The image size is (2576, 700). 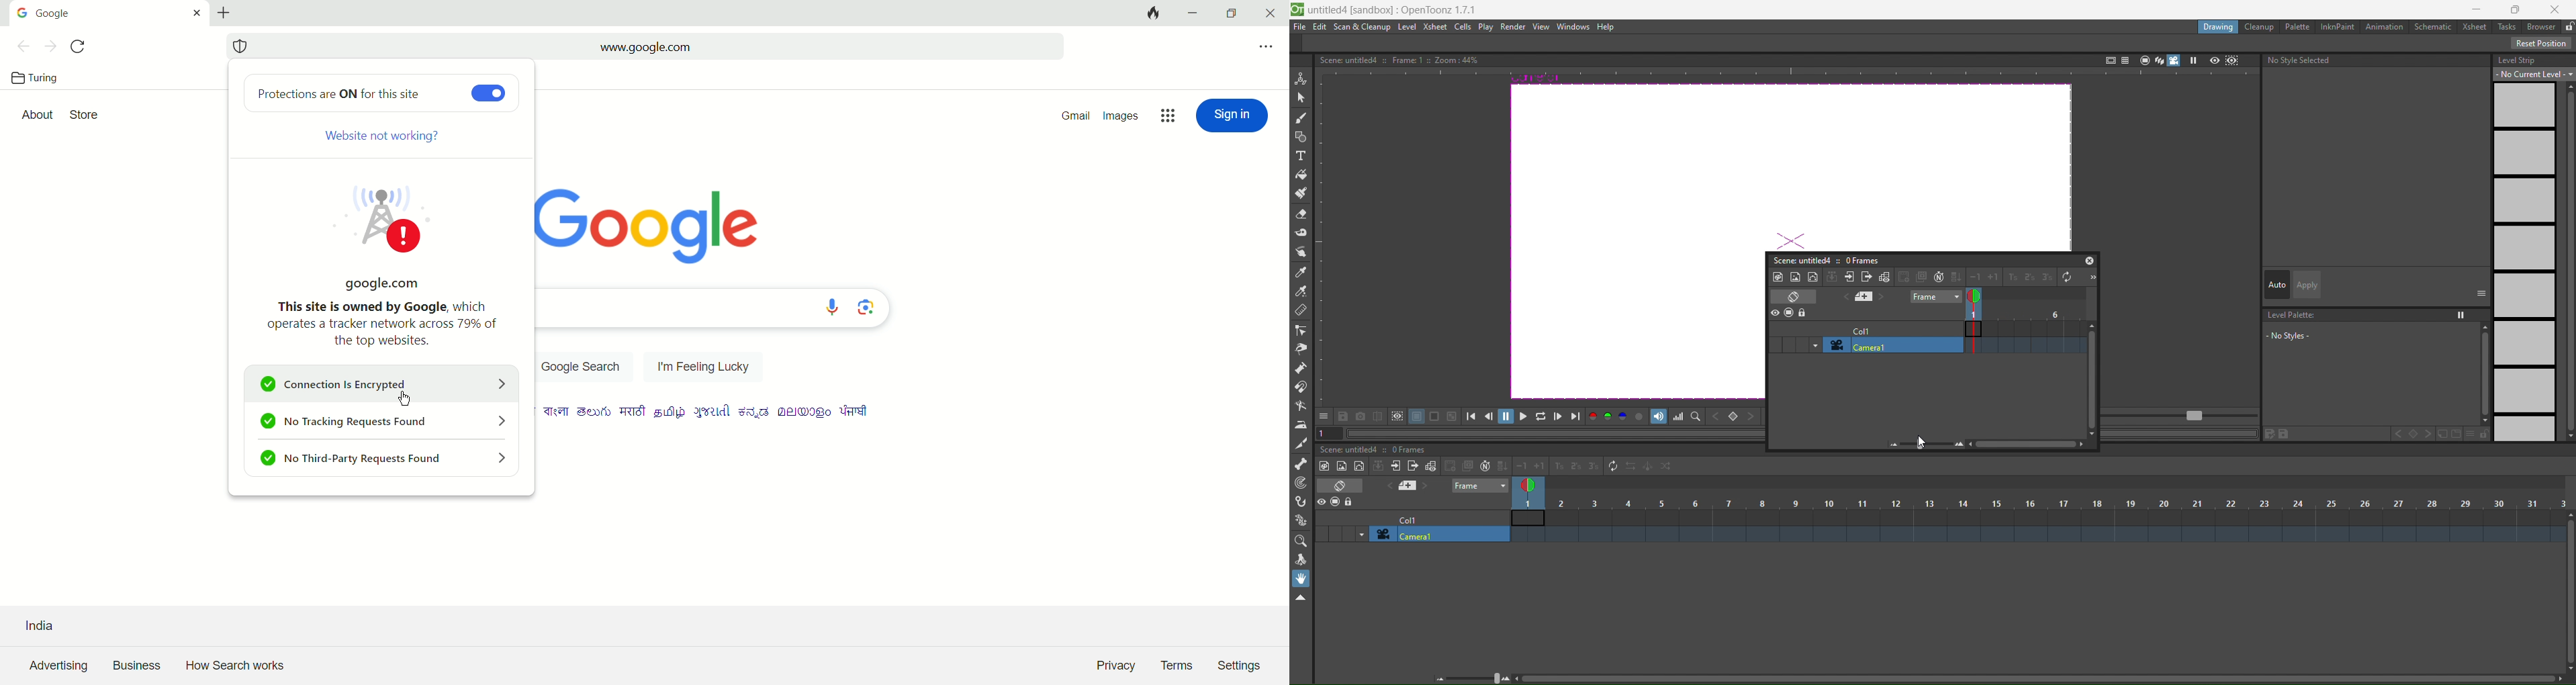 I want to click on gmail, so click(x=1077, y=116).